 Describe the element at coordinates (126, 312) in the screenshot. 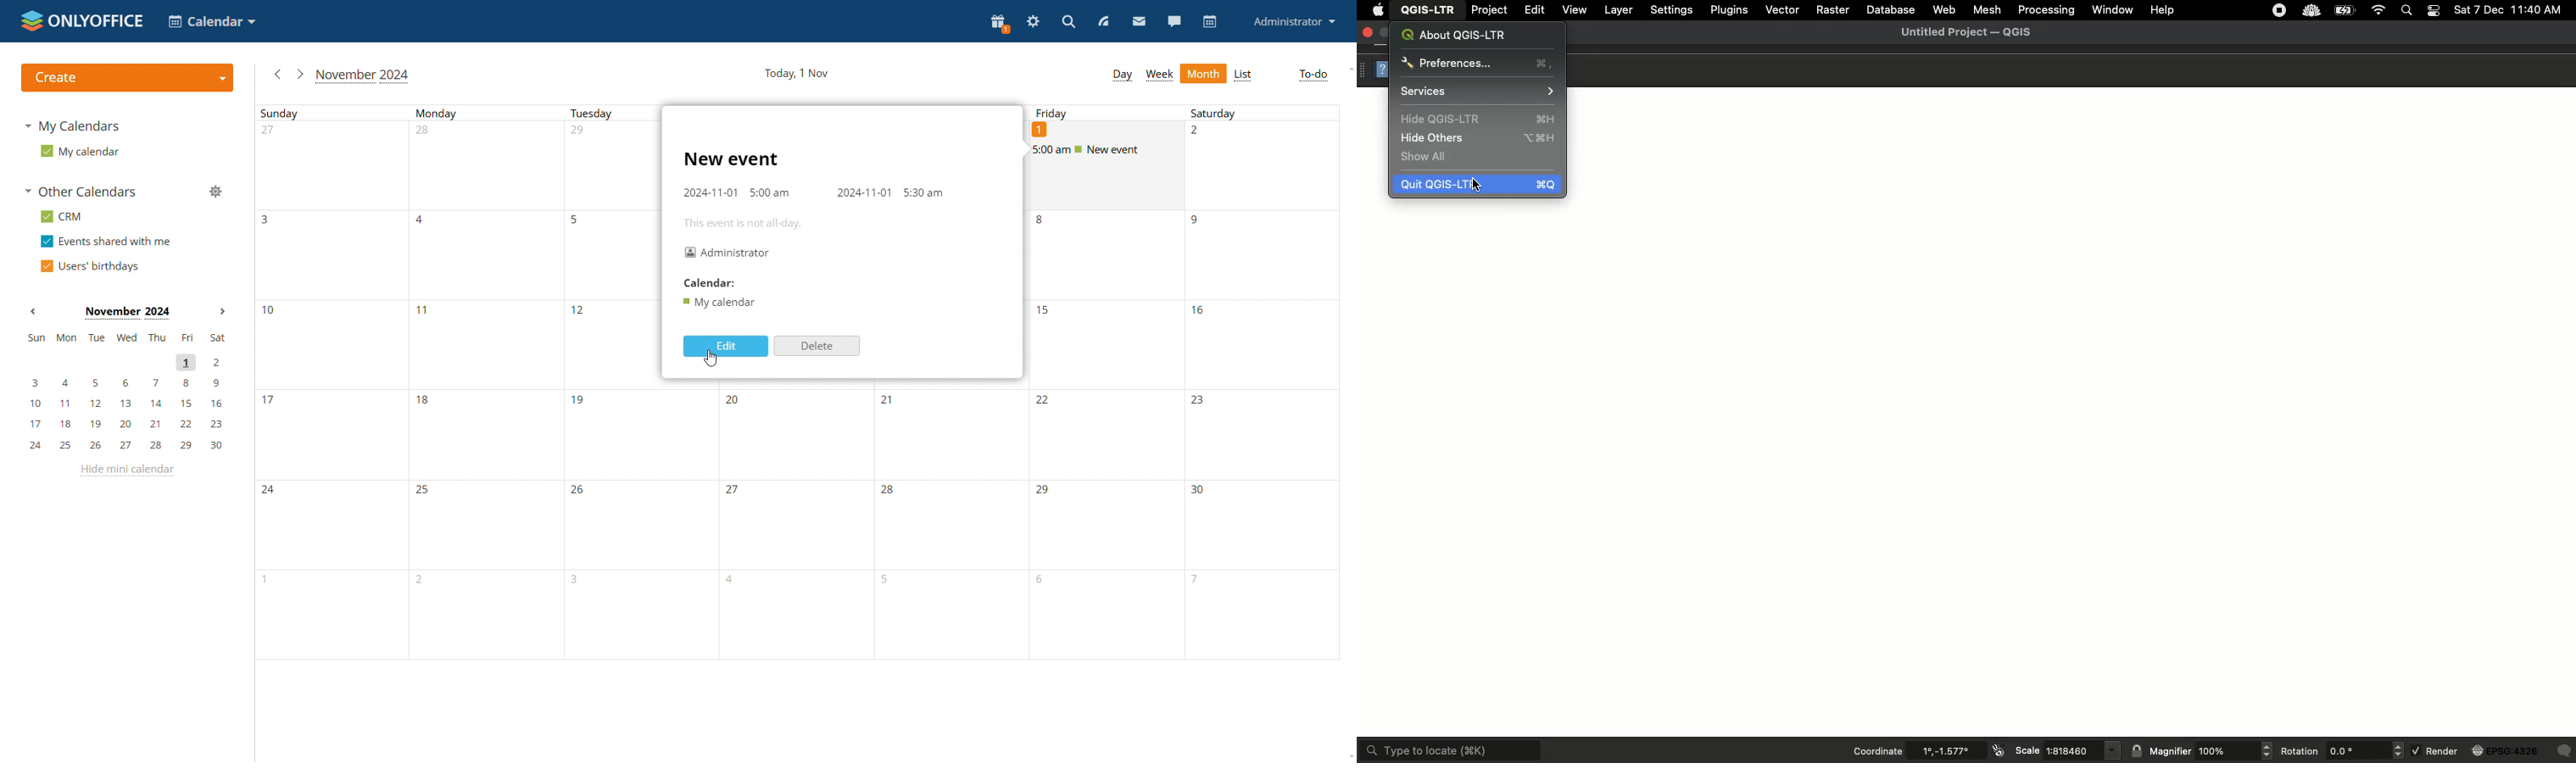

I see `Month on display` at that location.